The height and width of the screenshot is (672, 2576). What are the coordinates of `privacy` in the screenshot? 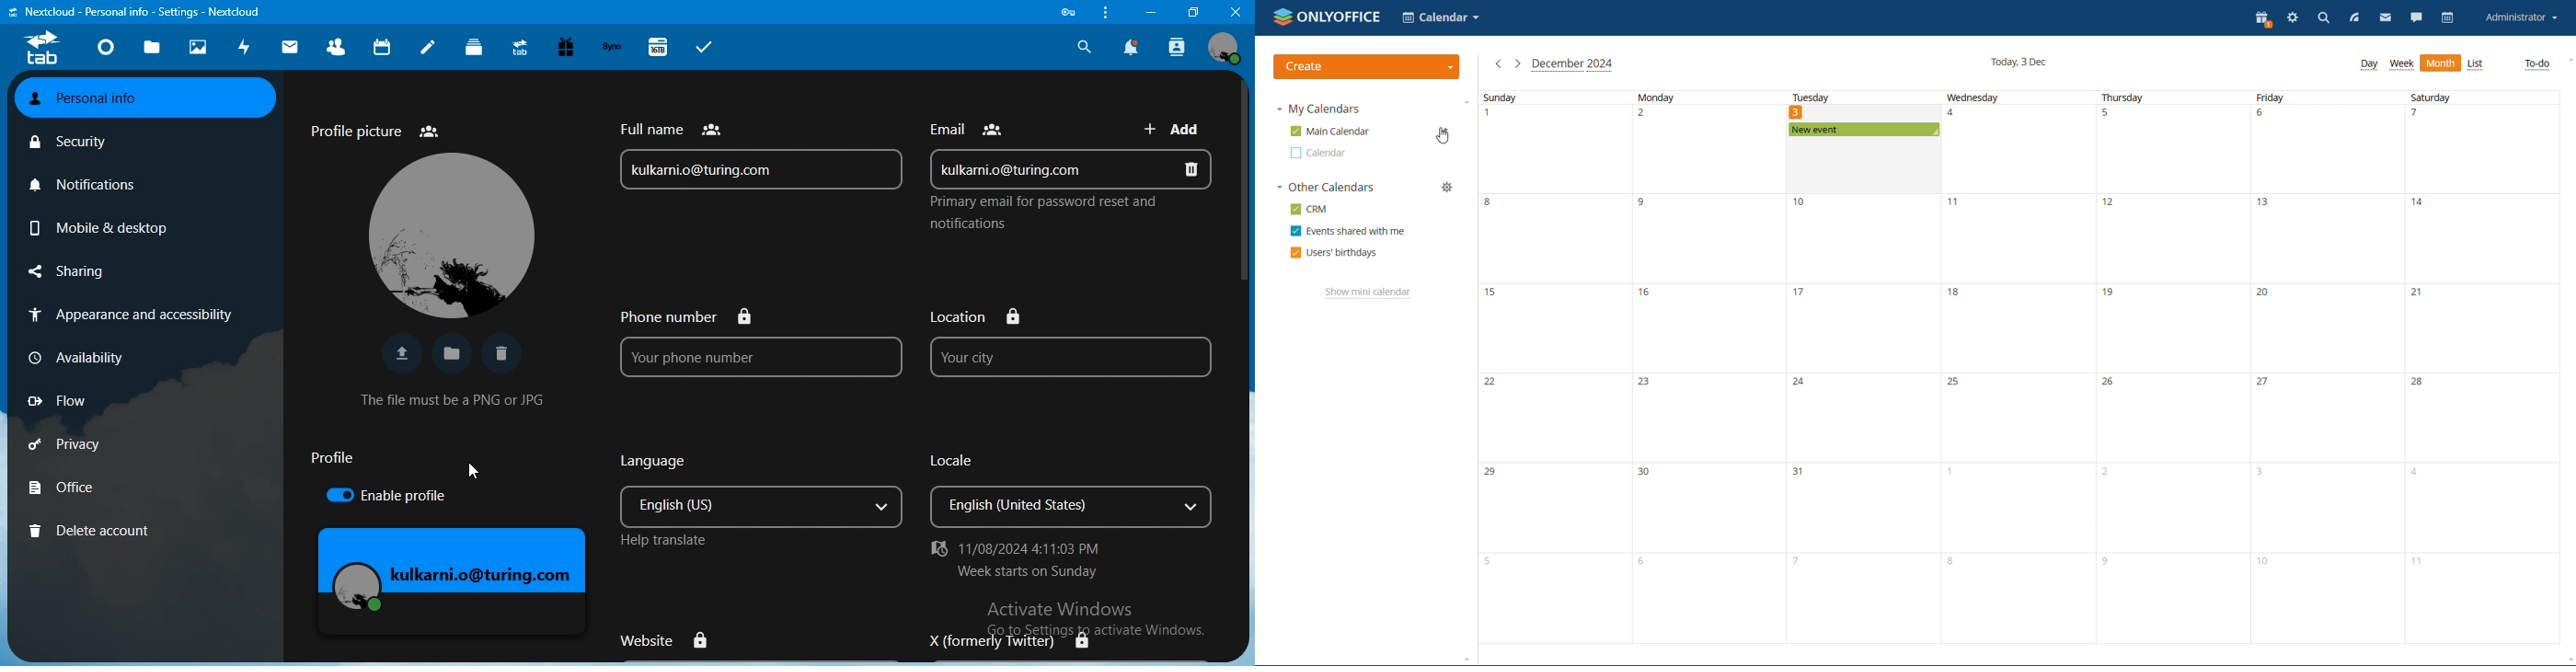 It's located at (70, 445).